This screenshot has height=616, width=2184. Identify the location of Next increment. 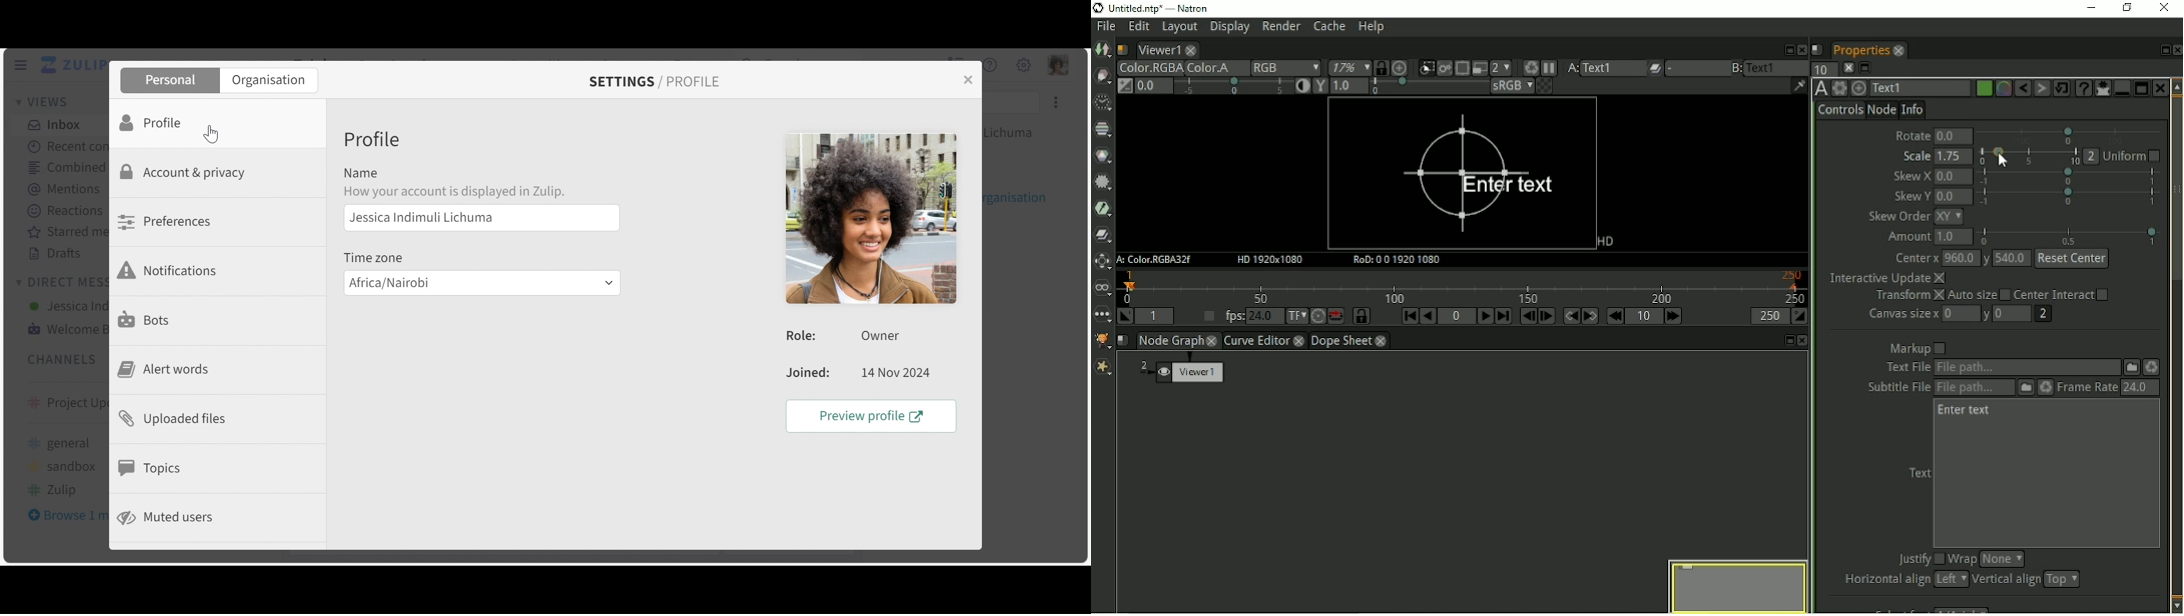
(1674, 316).